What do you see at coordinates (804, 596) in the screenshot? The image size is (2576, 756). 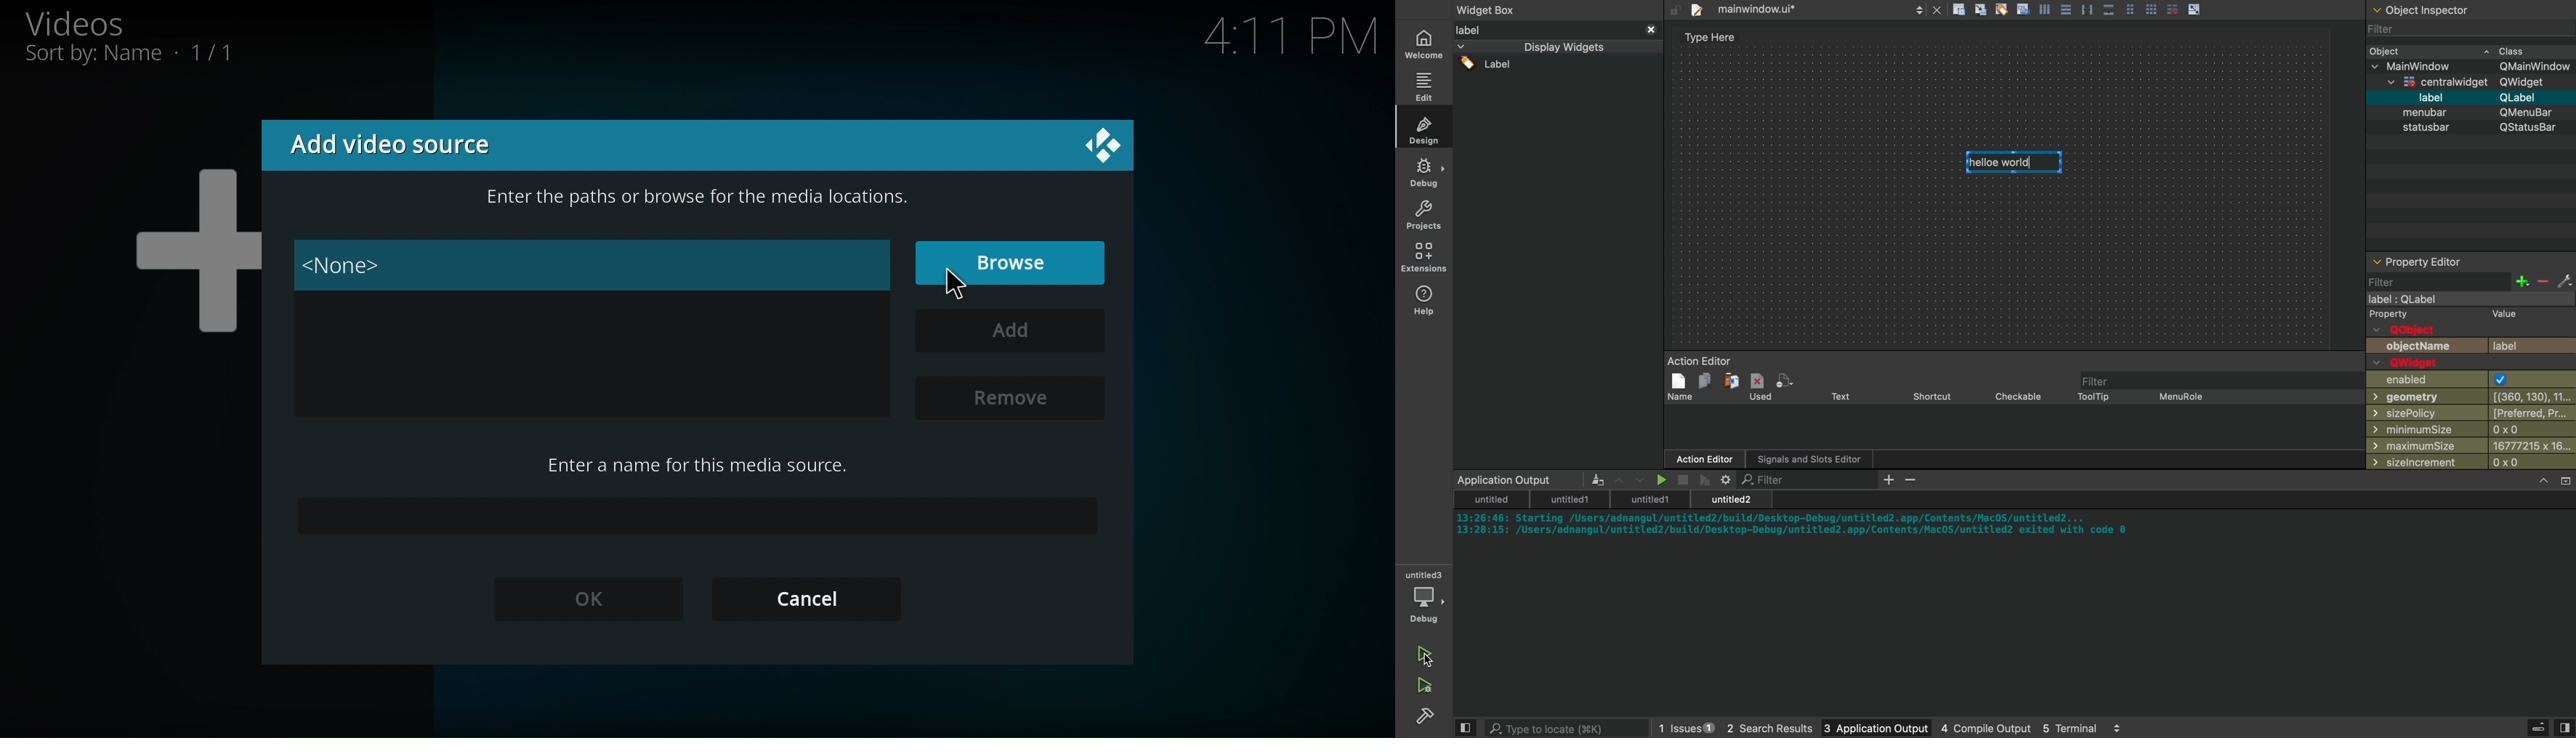 I see `Cancel` at bounding box center [804, 596].